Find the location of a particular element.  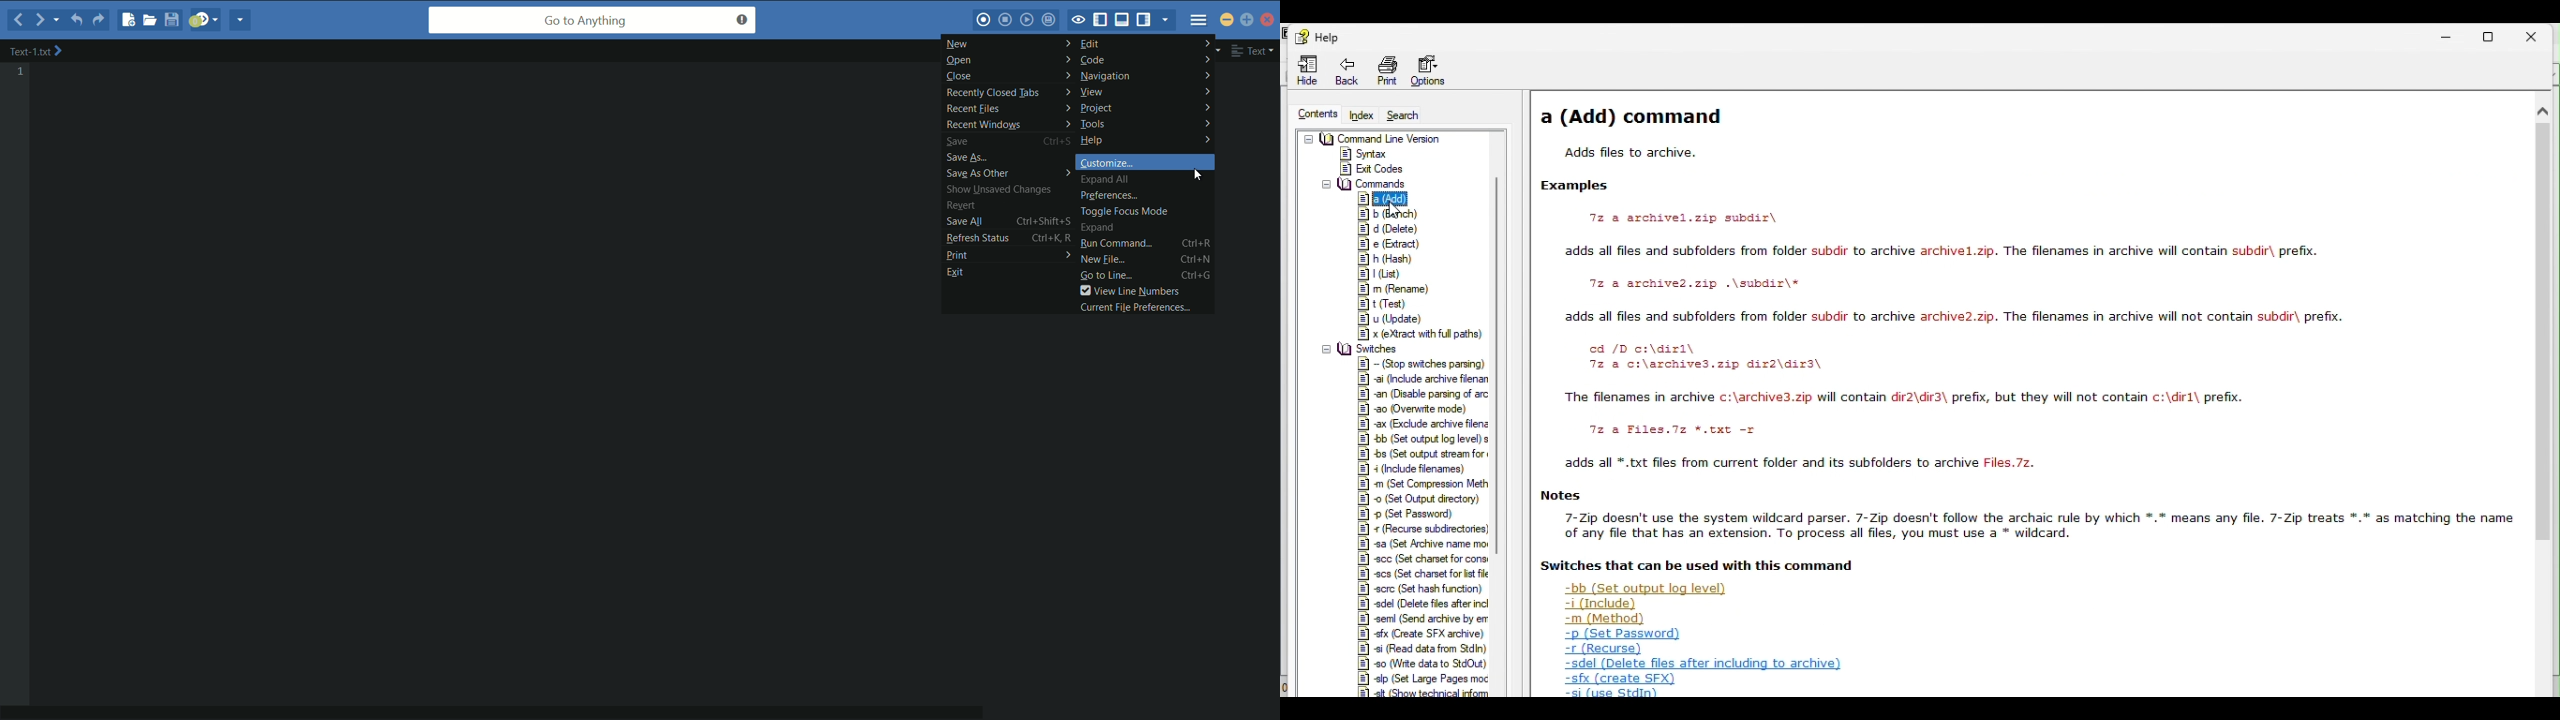

close is located at coordinates (1009, 76).